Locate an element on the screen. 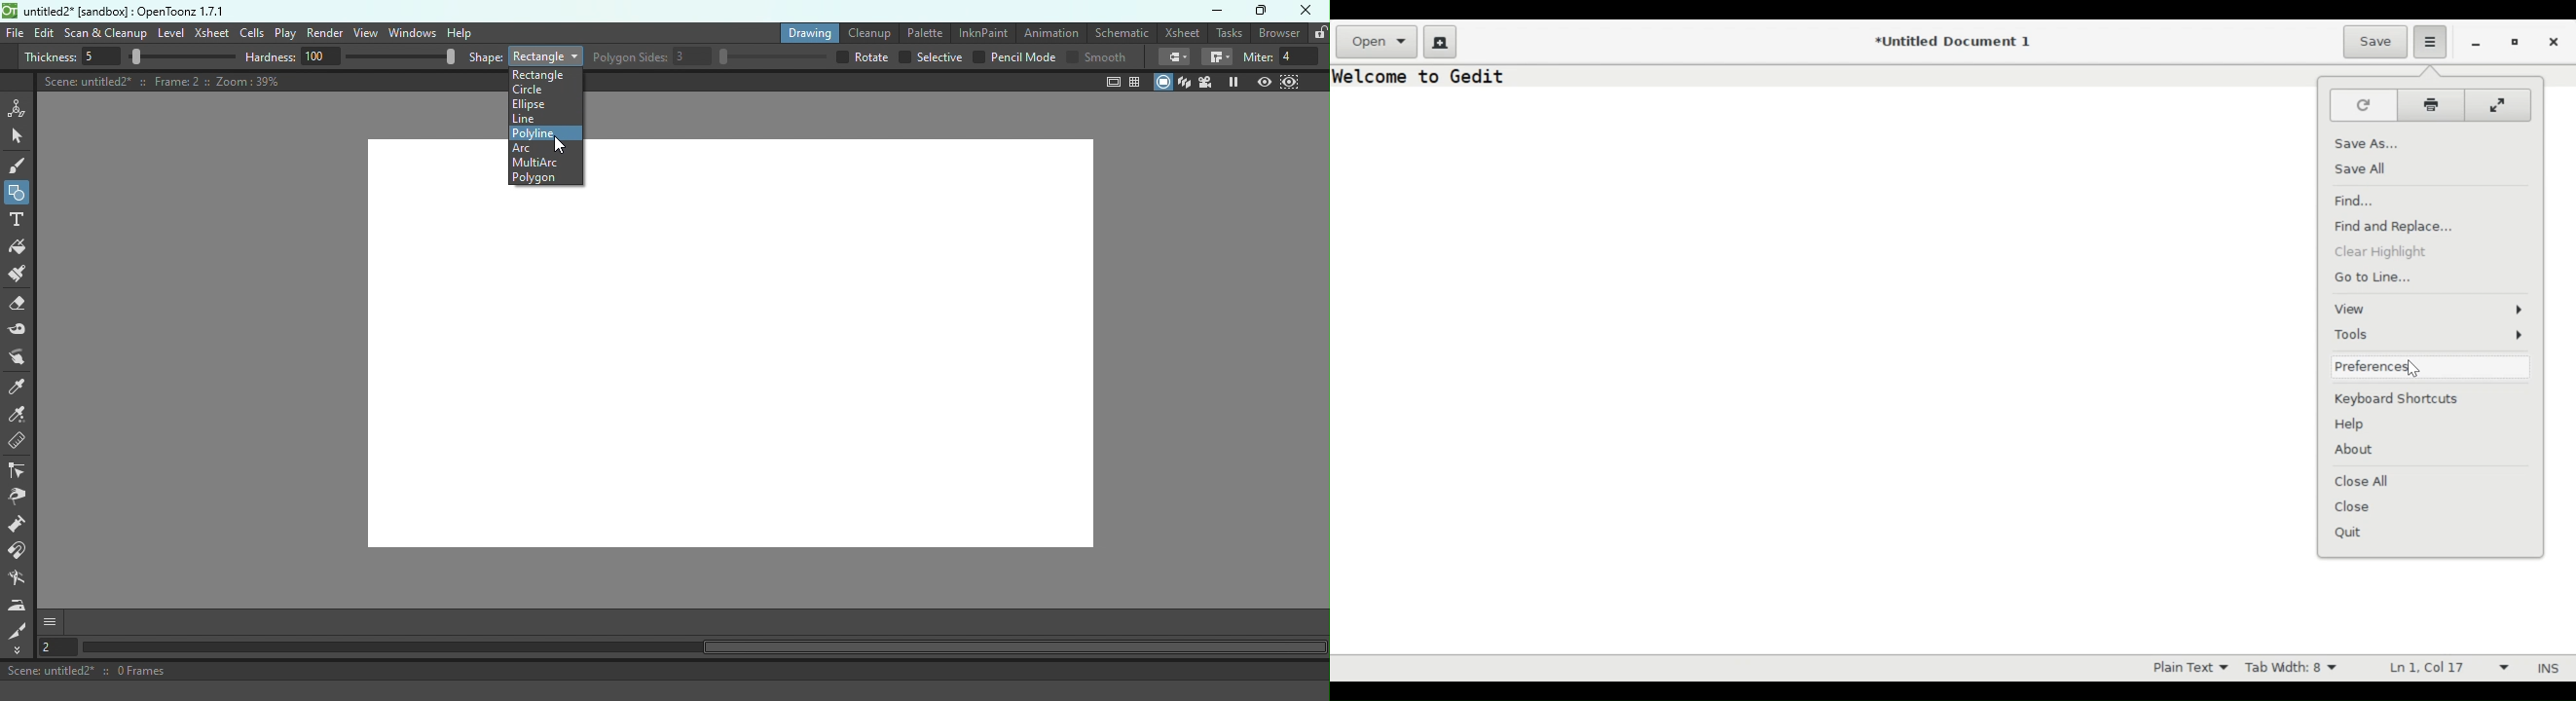  Pinch tool is located at coordinates (22, 357).